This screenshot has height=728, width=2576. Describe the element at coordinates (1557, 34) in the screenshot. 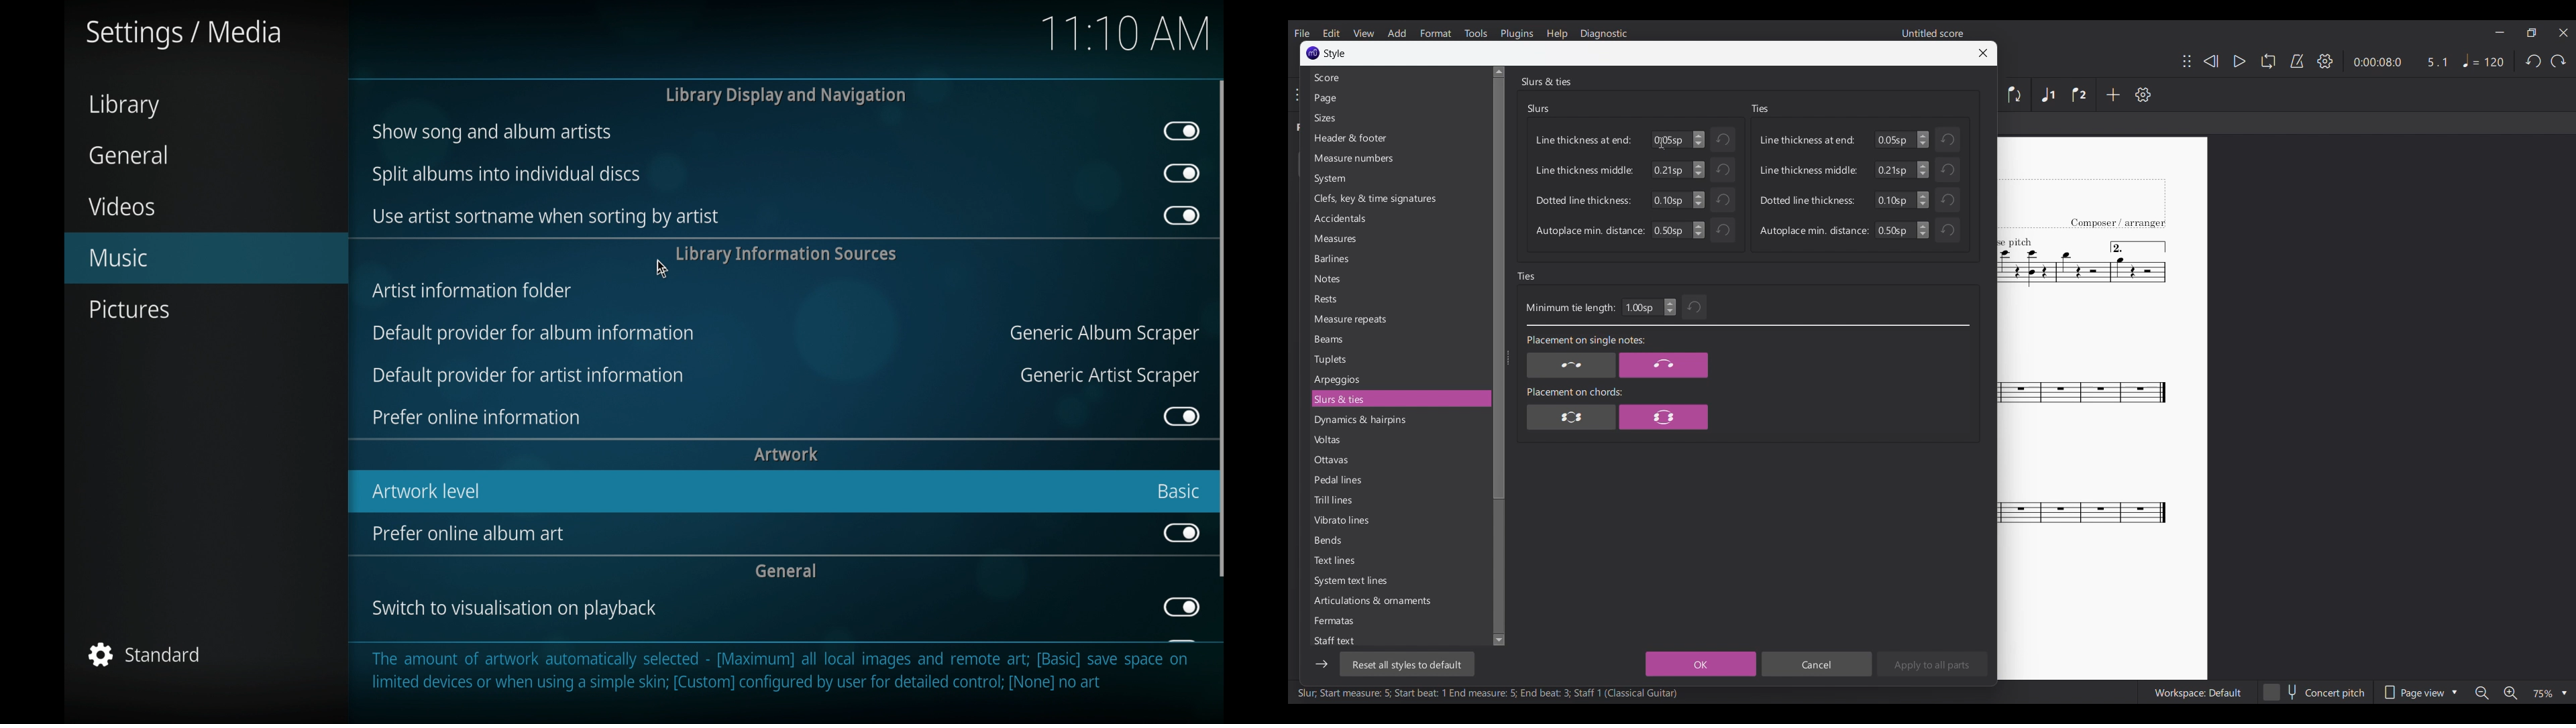

I see `Help menu` at that location.